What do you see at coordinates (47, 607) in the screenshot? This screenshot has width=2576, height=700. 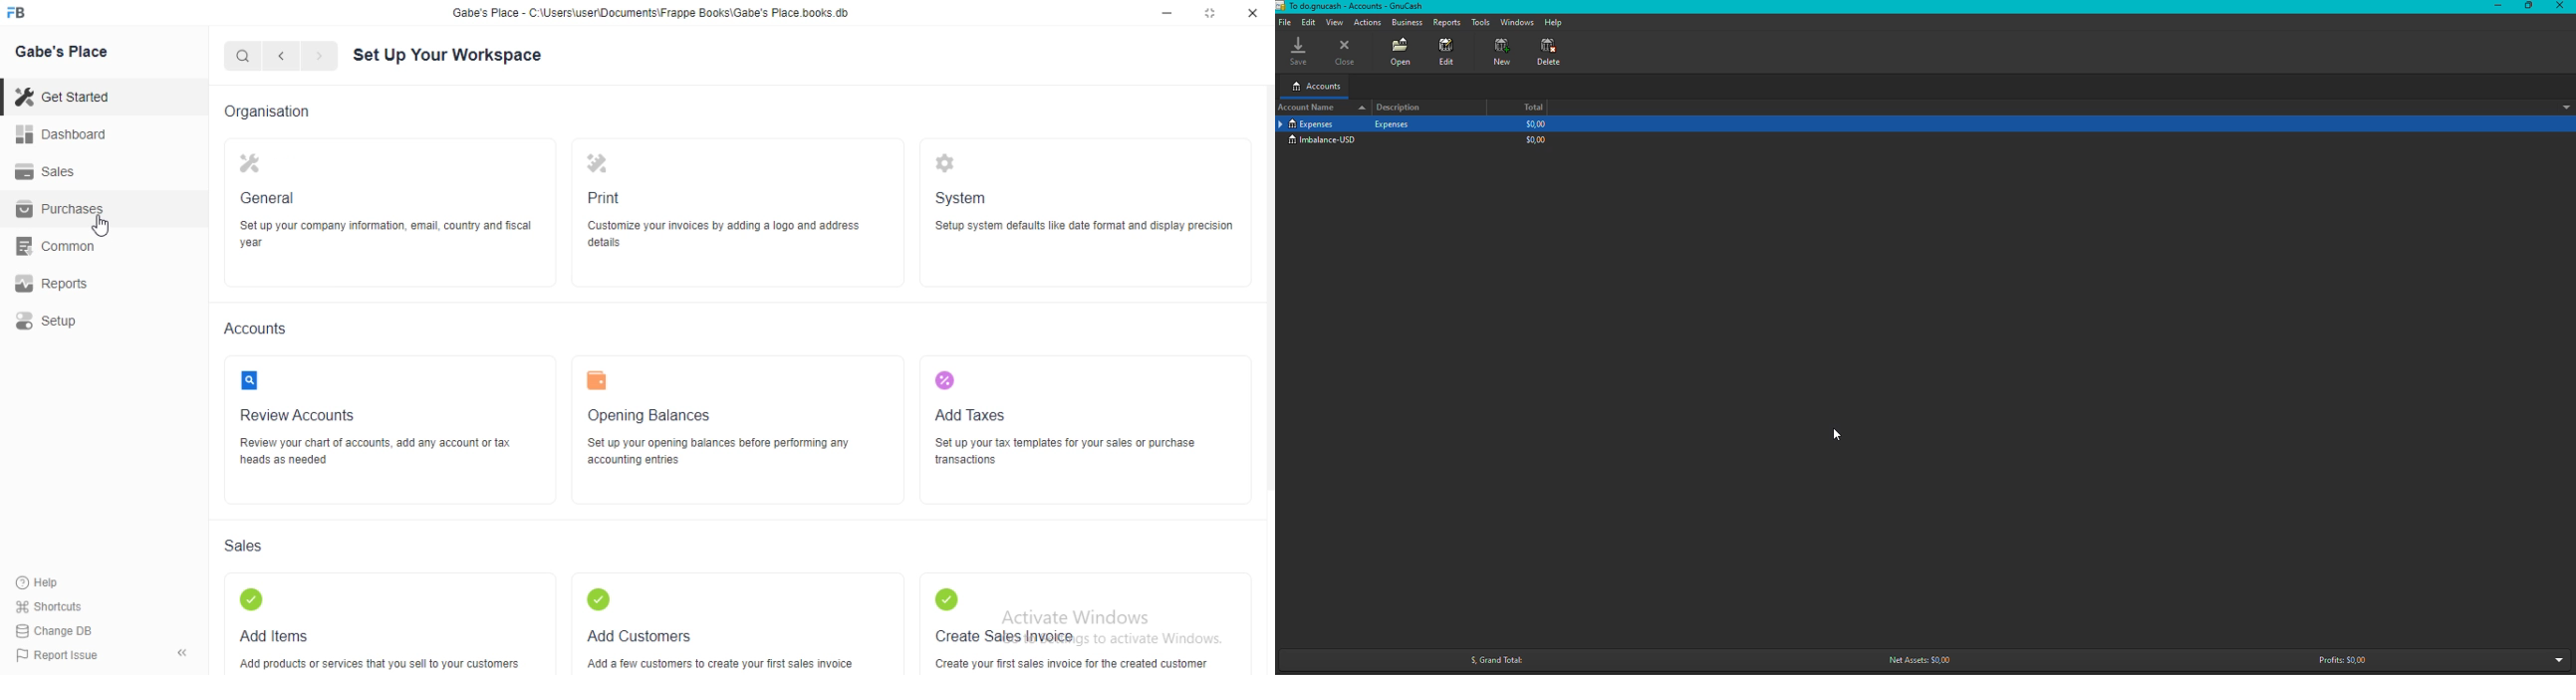 I see `Shortcuts` at bounding box center [47, 607].